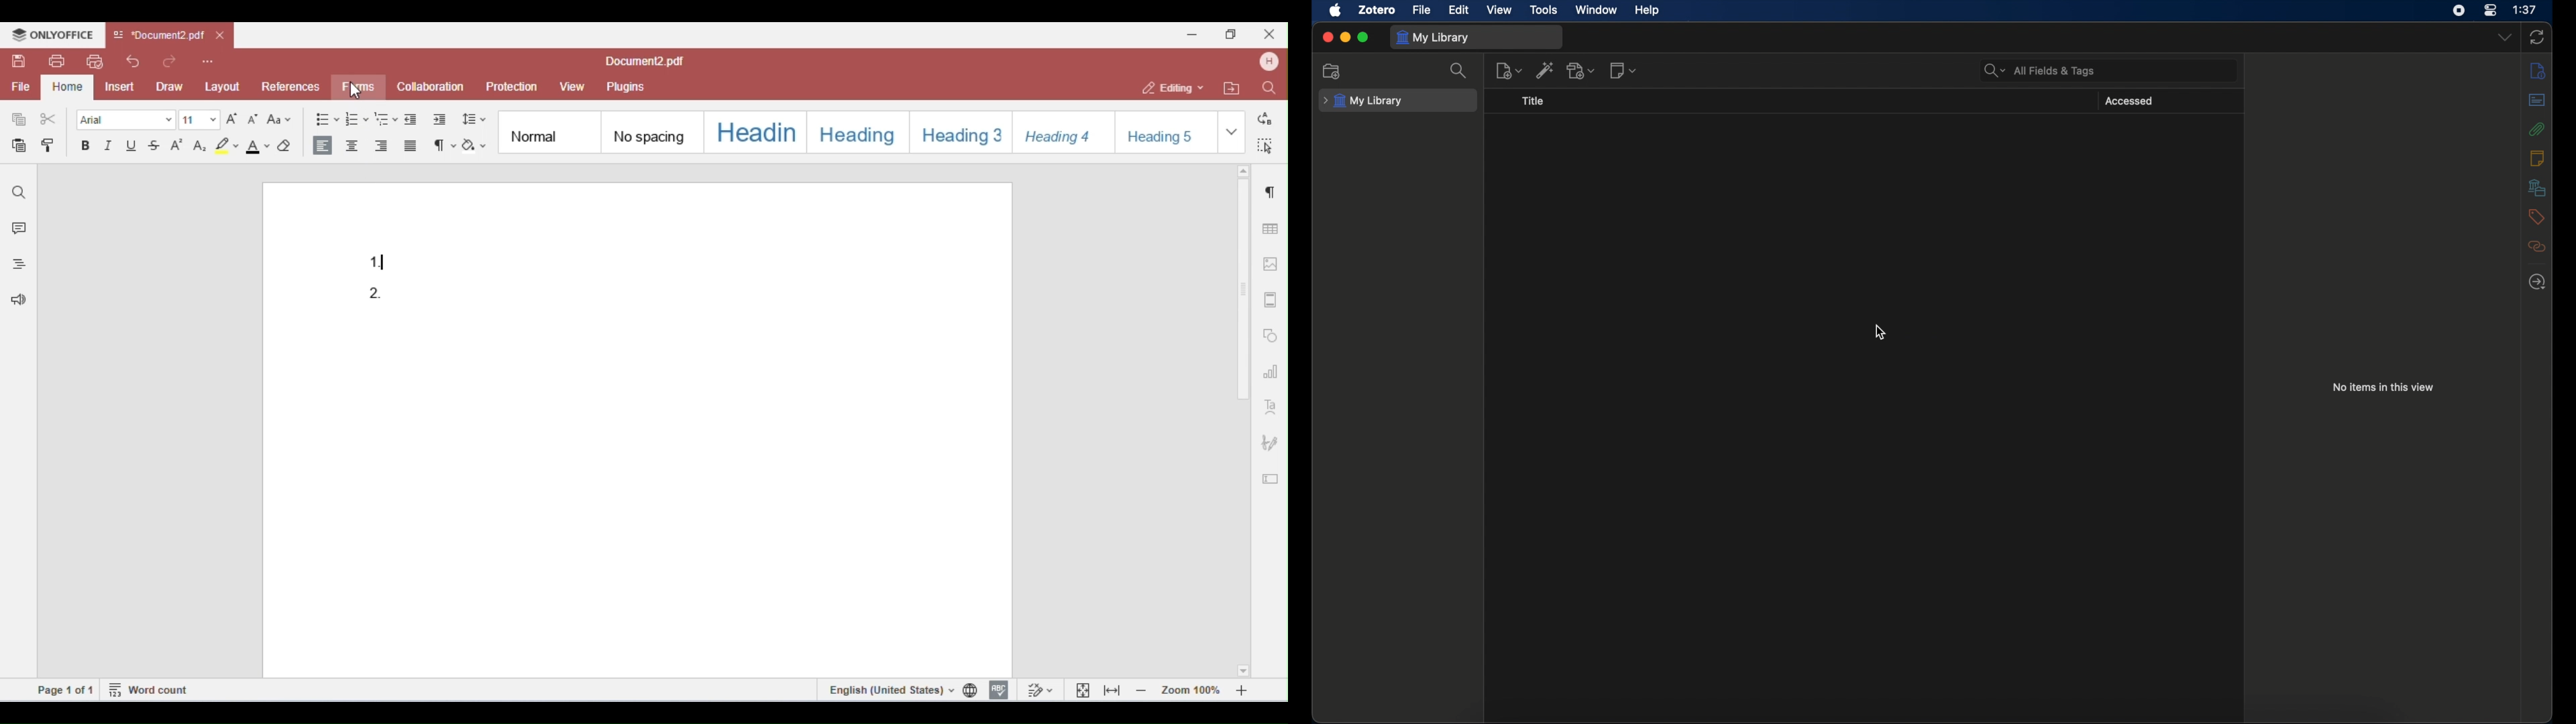  Describe the element at coordinates (2536, 129) in the screenshot. I see `attachments` at that location.